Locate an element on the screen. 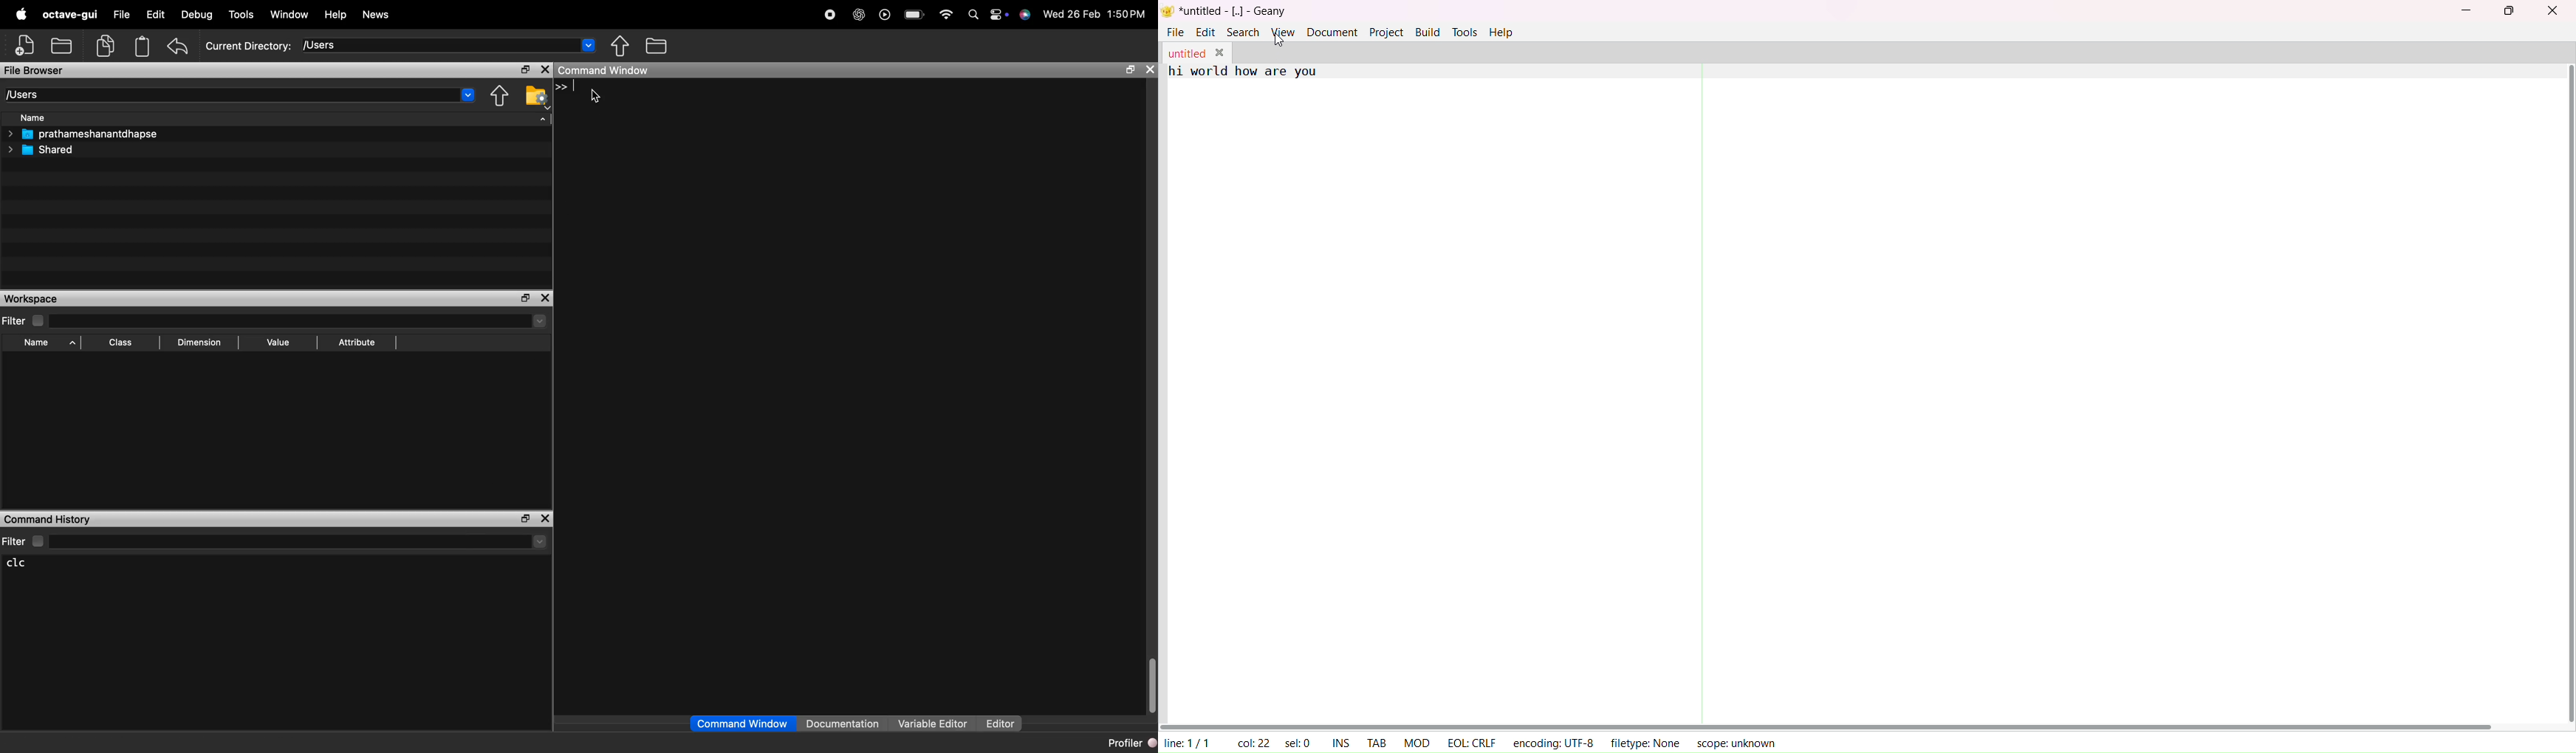 The image size is (2576, 756). Maximize is located at coordinates (1128, 70).